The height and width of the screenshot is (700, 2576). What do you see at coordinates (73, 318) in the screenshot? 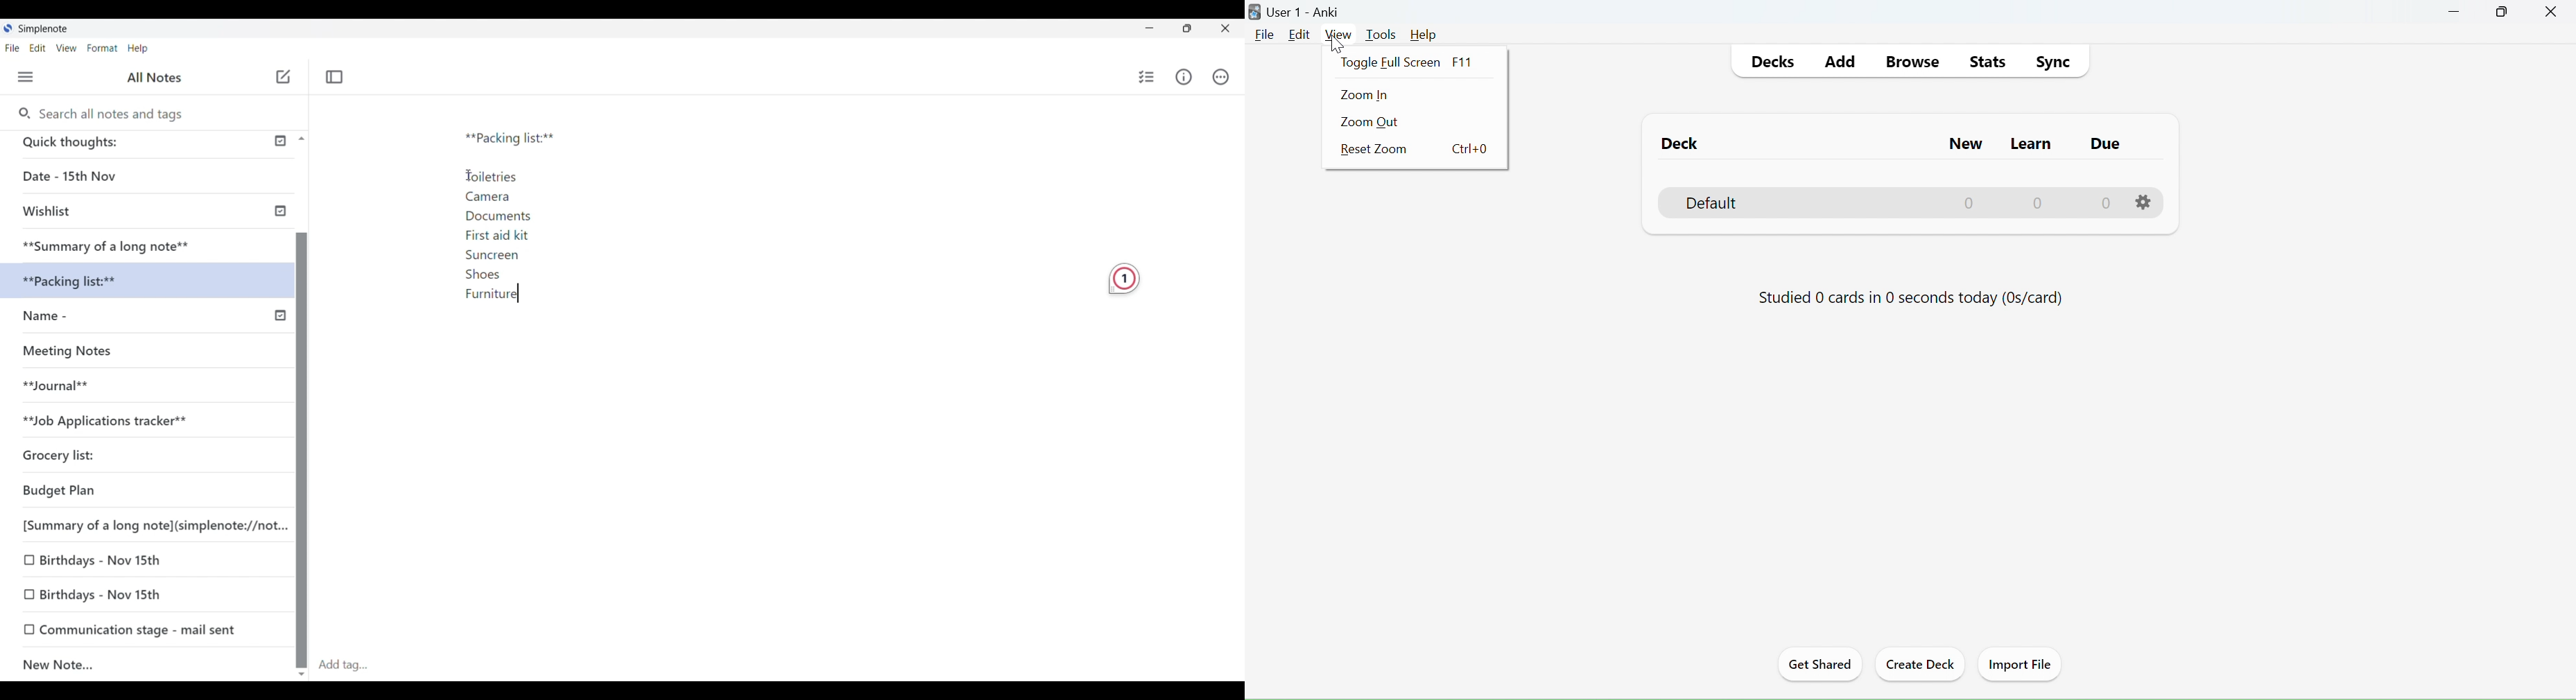
I see `Name -` at bounding box center [73, 318].